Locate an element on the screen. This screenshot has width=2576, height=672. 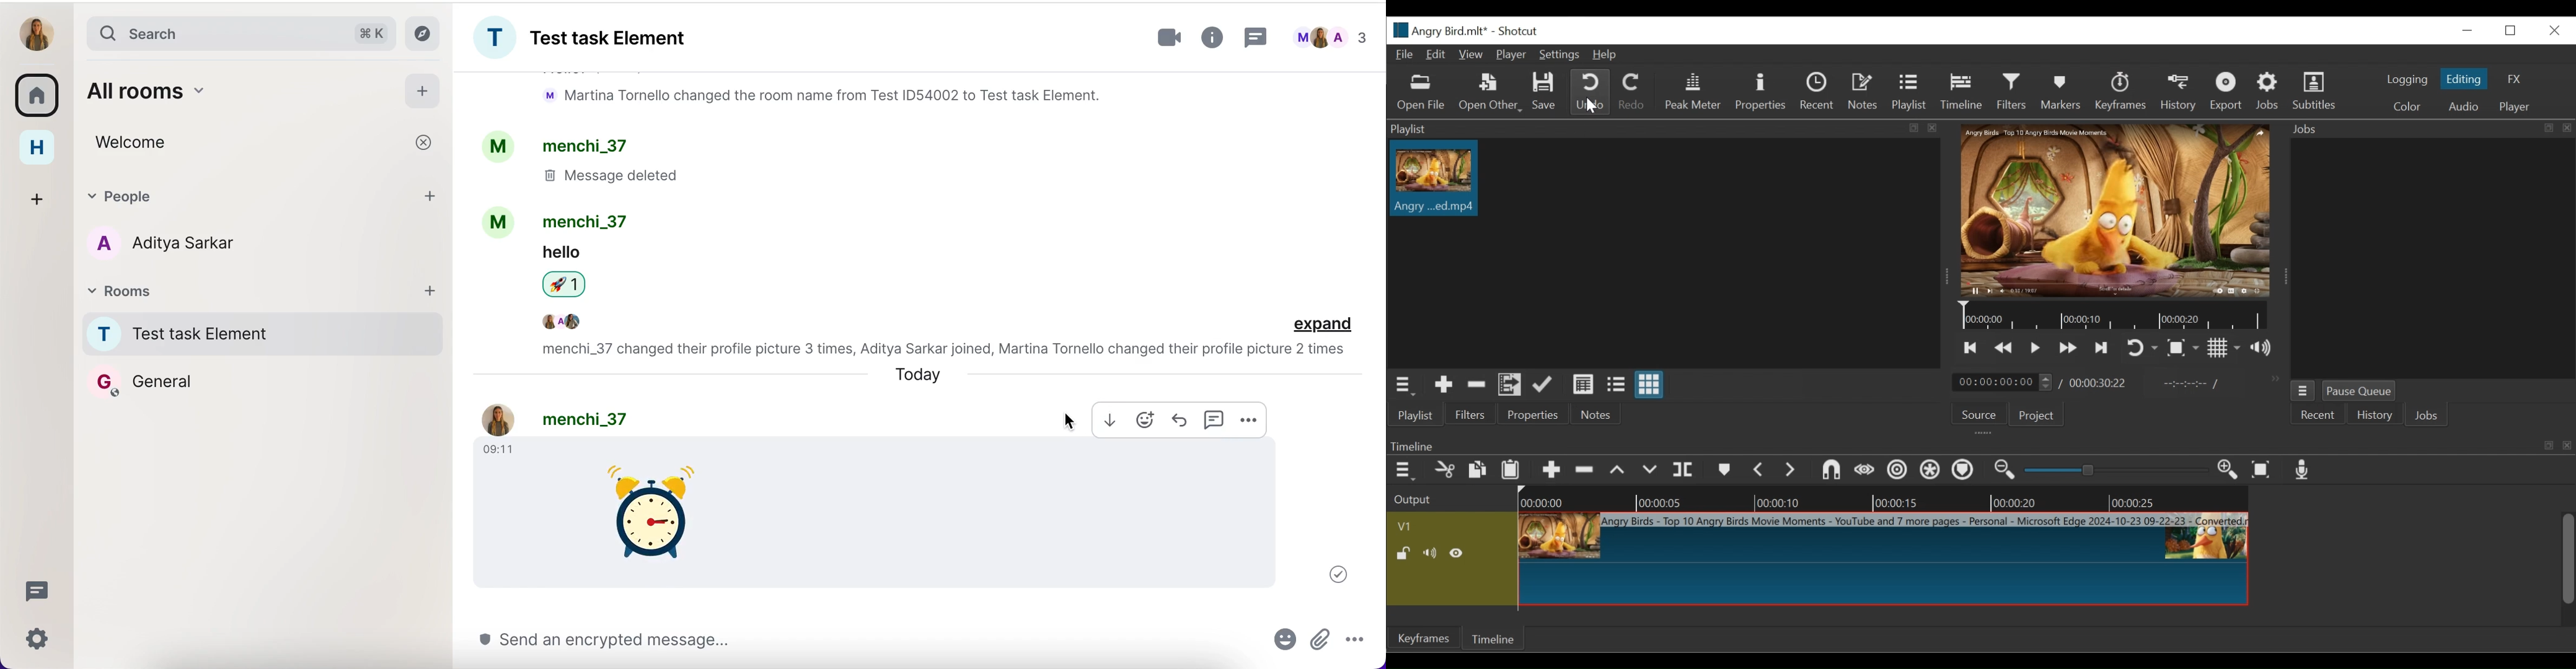
Add the Source to the playlist is located at coordinates (1443, 385).